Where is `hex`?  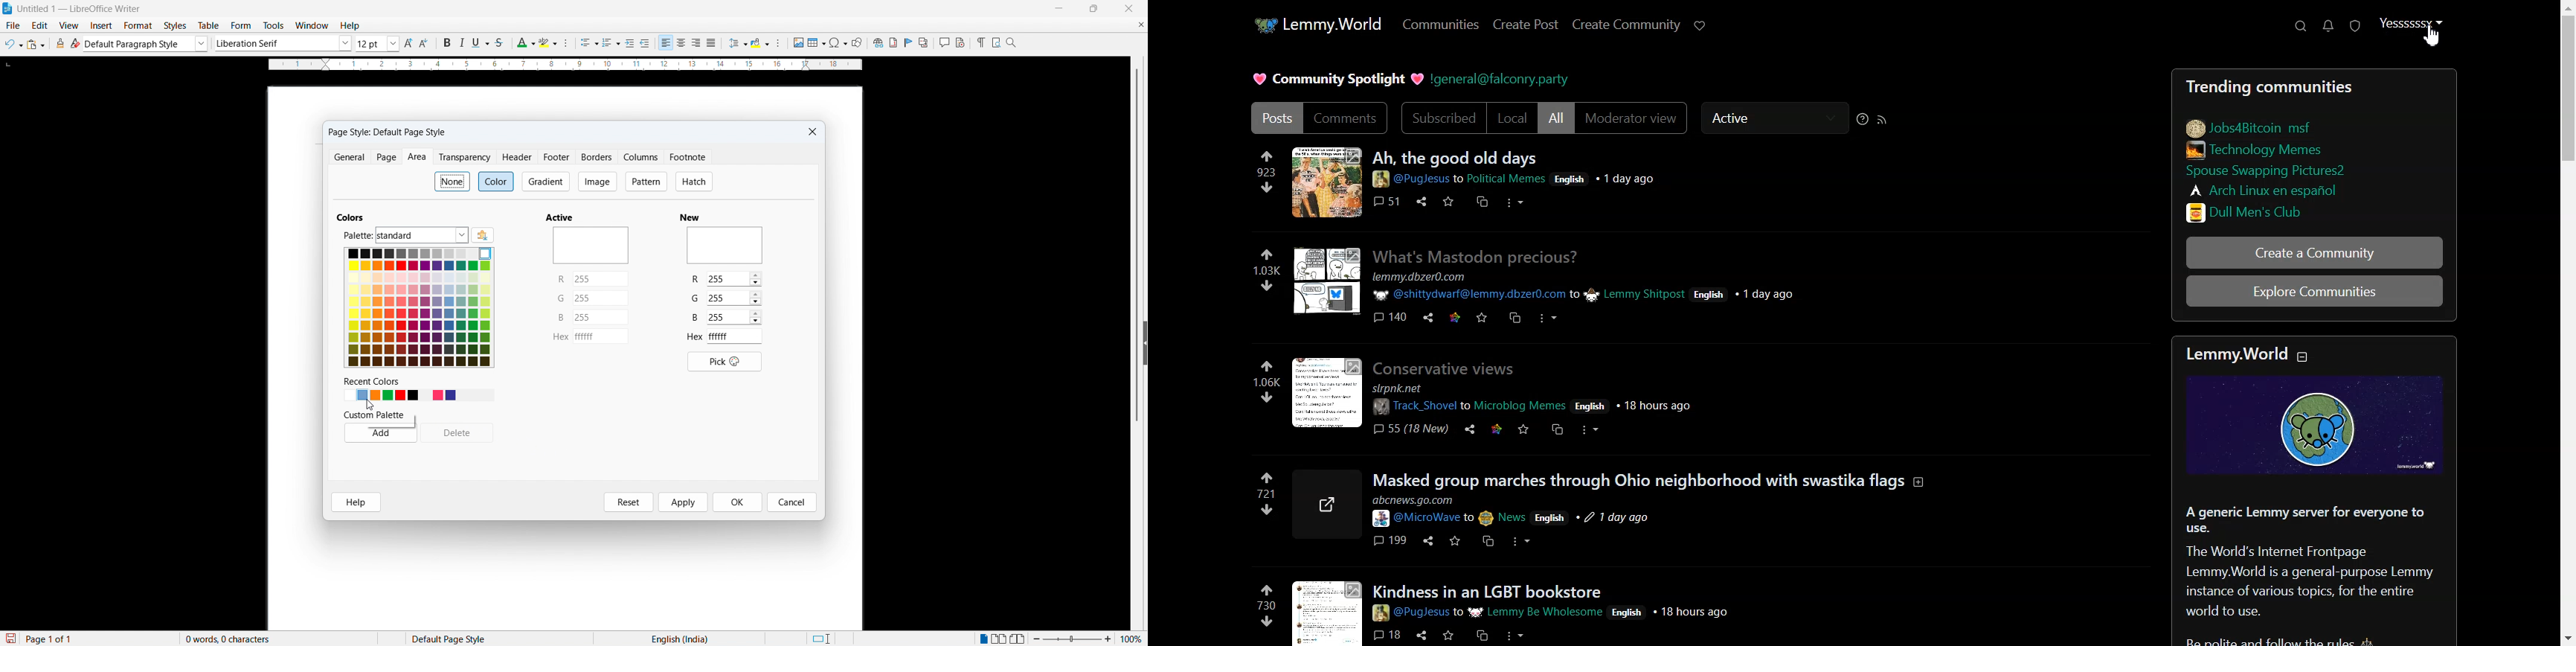
hex is located at coordinates (560, 337).